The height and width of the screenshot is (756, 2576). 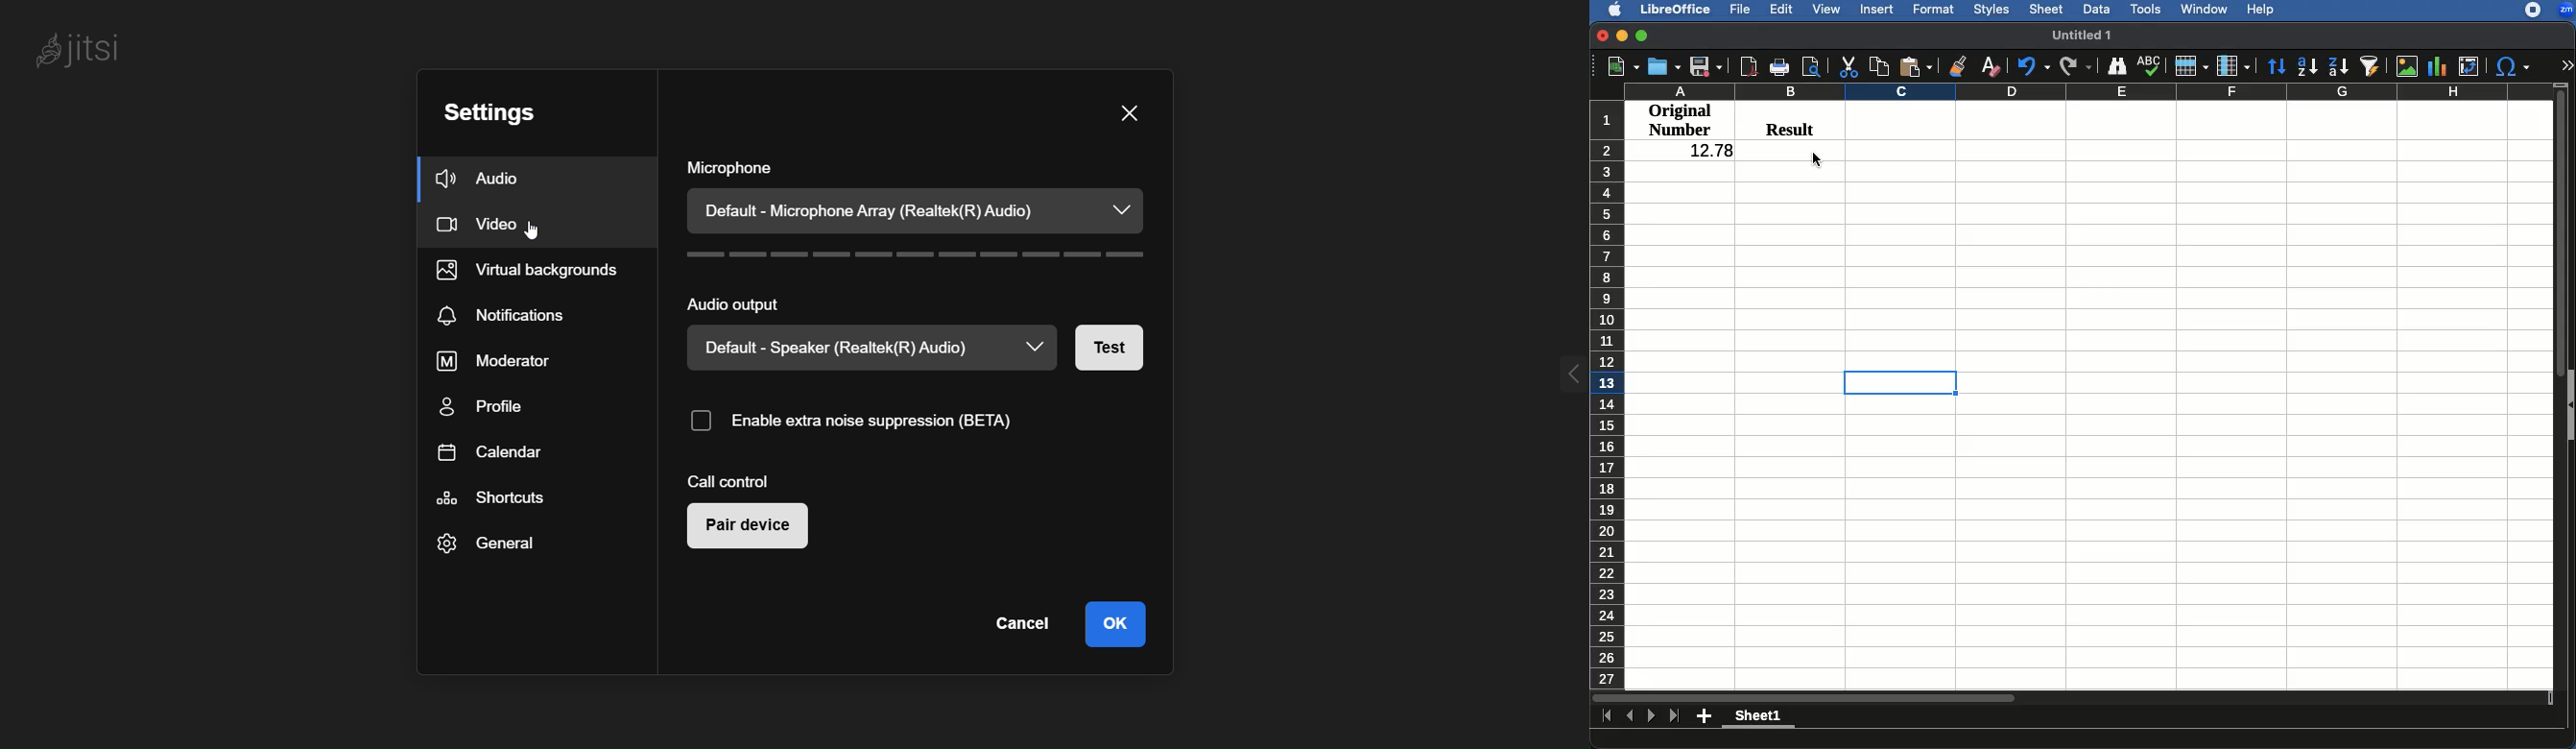 I want to click on Insert, so click(x=1878, y=11).